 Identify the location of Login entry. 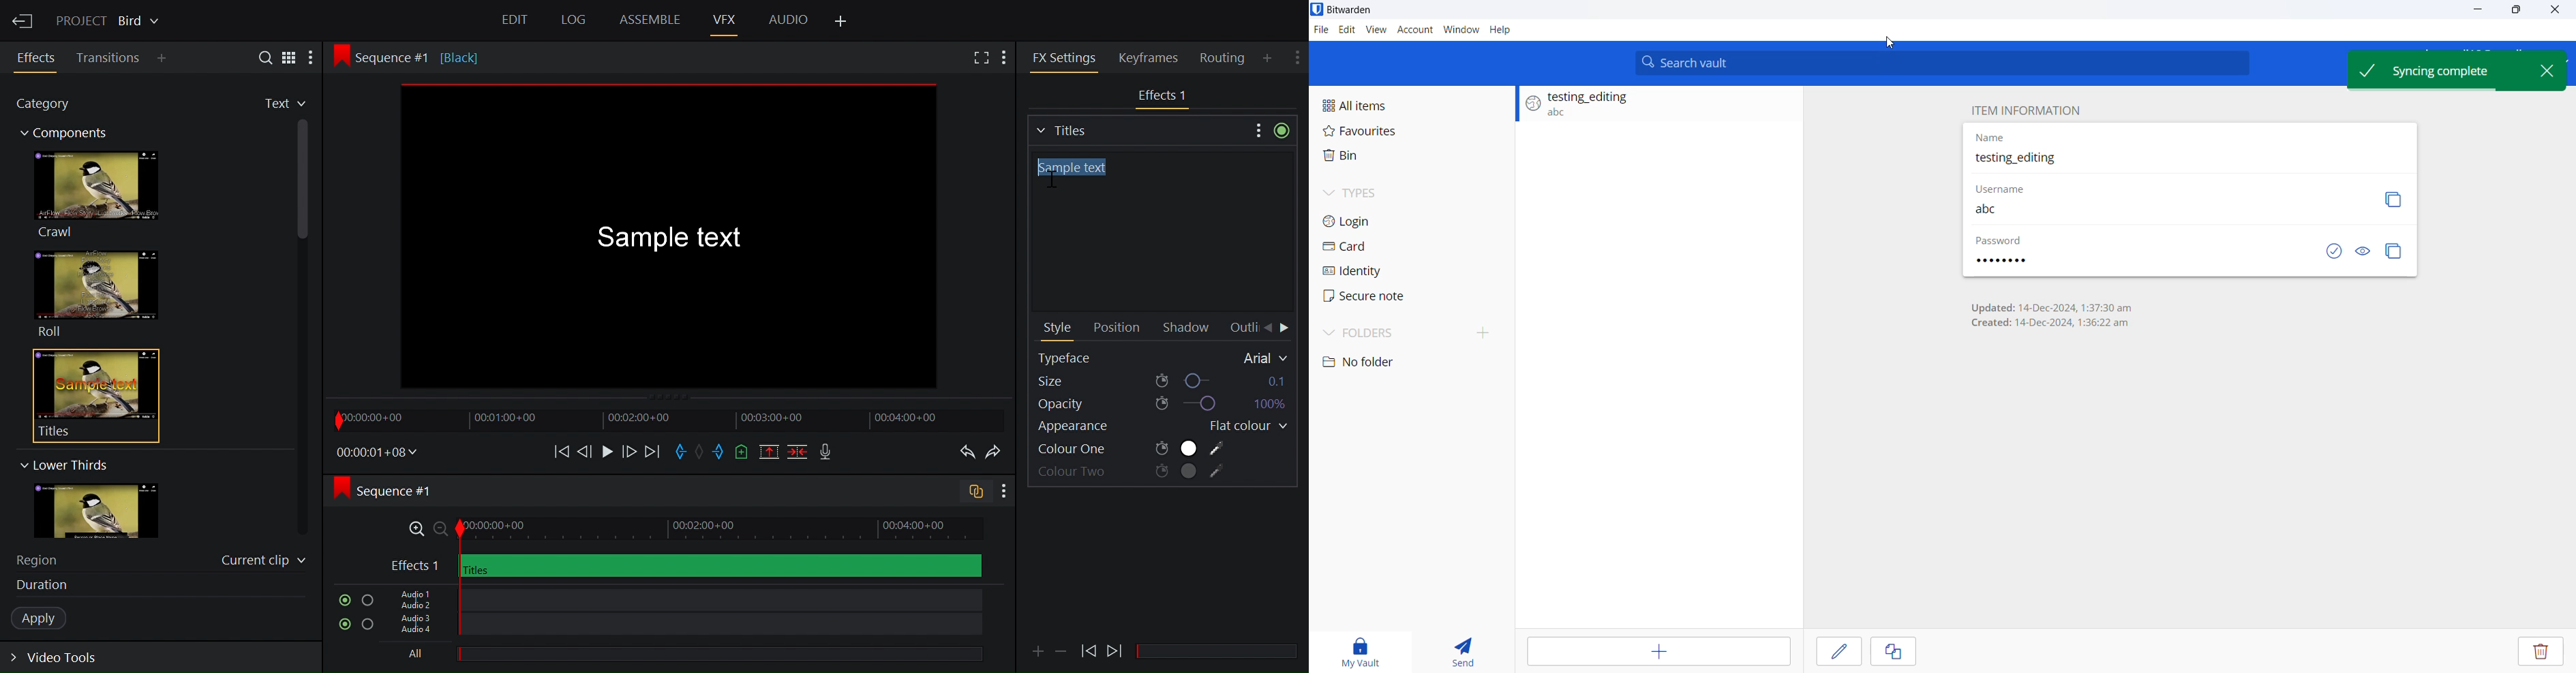
(1653, 107).